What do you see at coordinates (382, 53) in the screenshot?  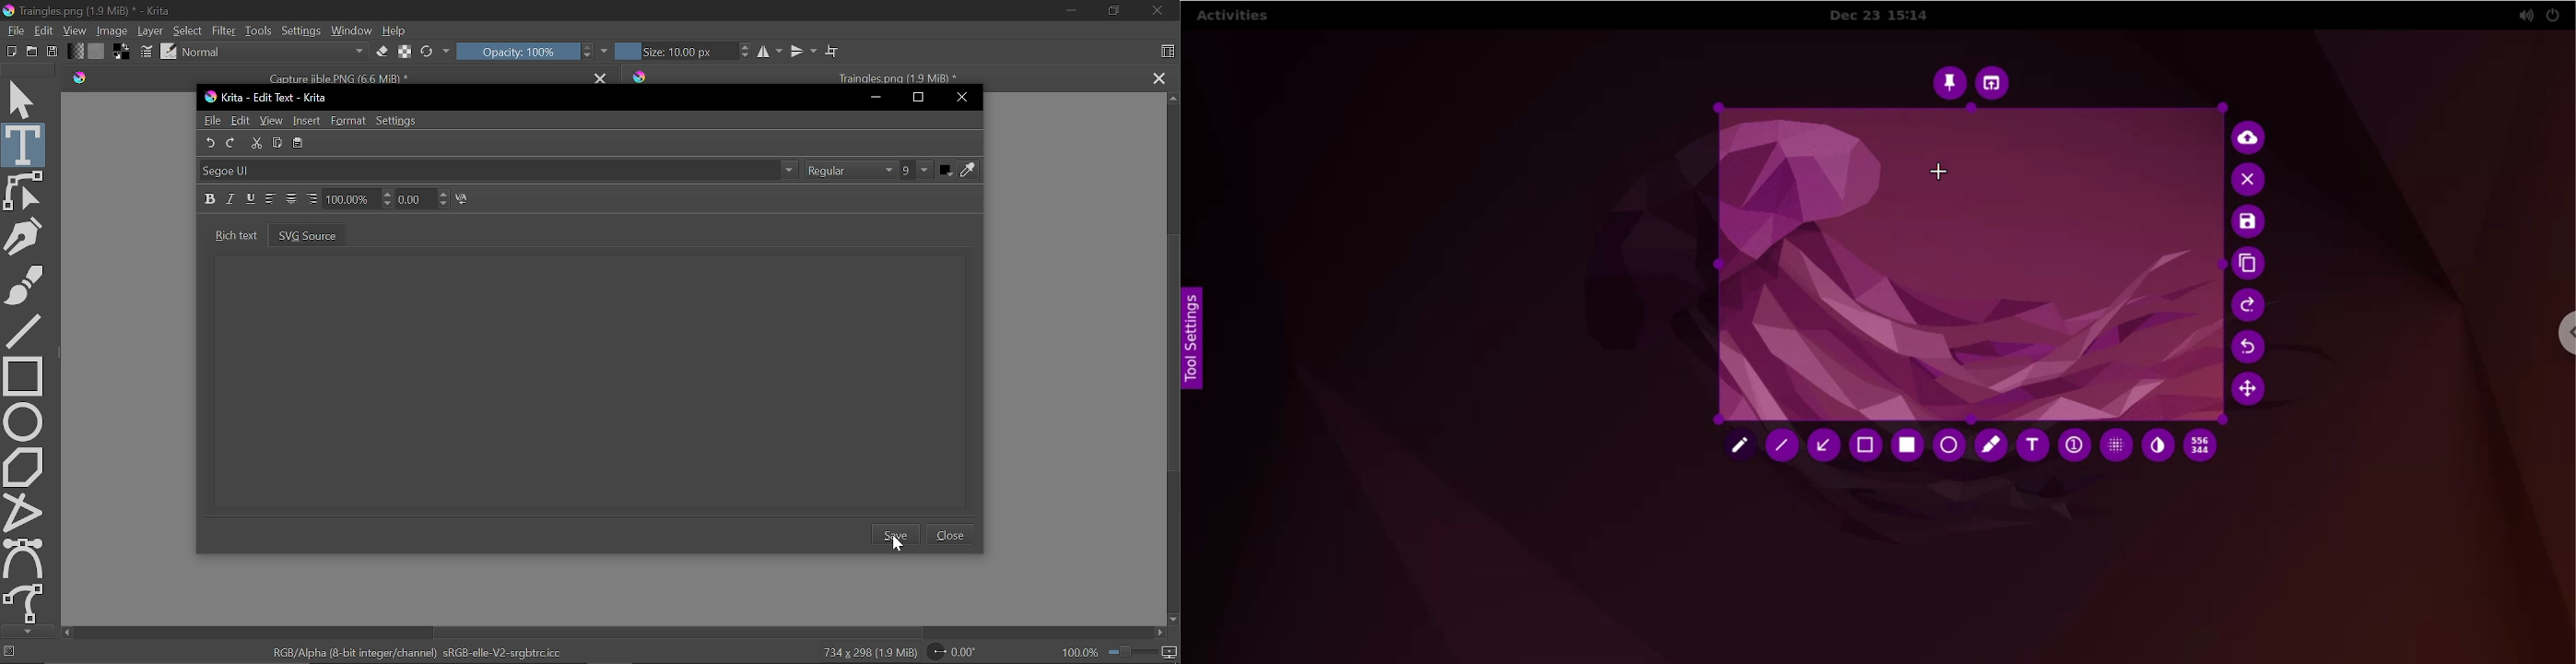 I see `eraser` at bounding box center [382, 53].